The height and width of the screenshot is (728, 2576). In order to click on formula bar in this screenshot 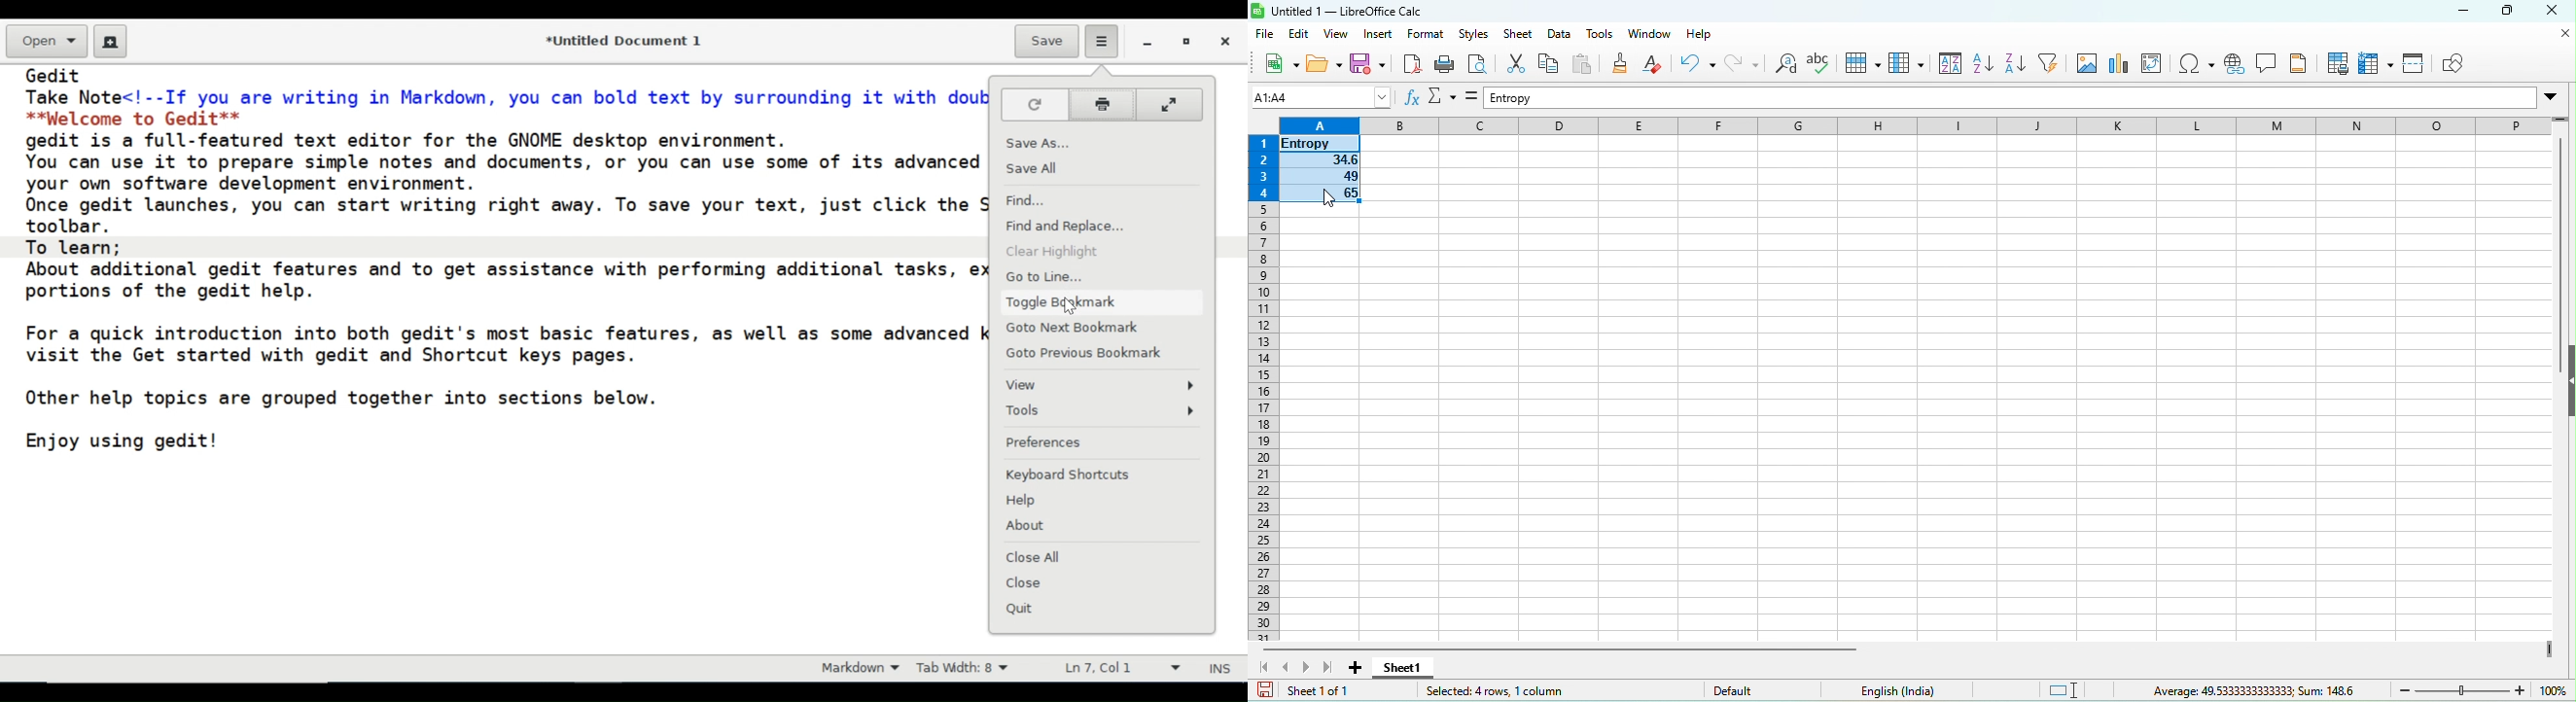, I will do `click(2009, 99)`.